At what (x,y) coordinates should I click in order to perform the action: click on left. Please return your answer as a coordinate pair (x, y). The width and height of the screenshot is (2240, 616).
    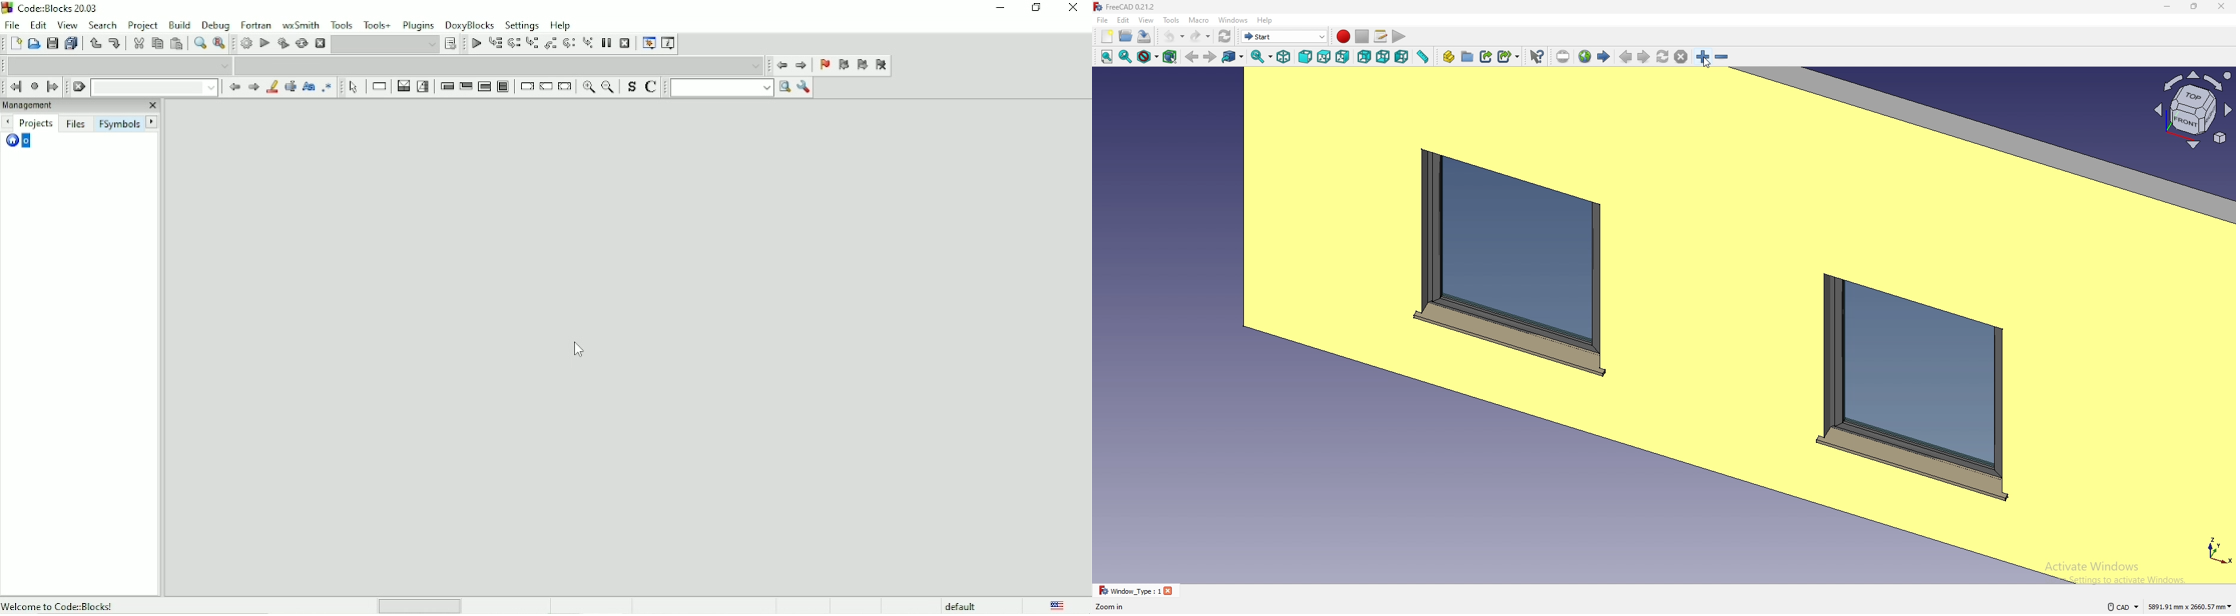
    Looking at the image, I should click on (1401, 57).